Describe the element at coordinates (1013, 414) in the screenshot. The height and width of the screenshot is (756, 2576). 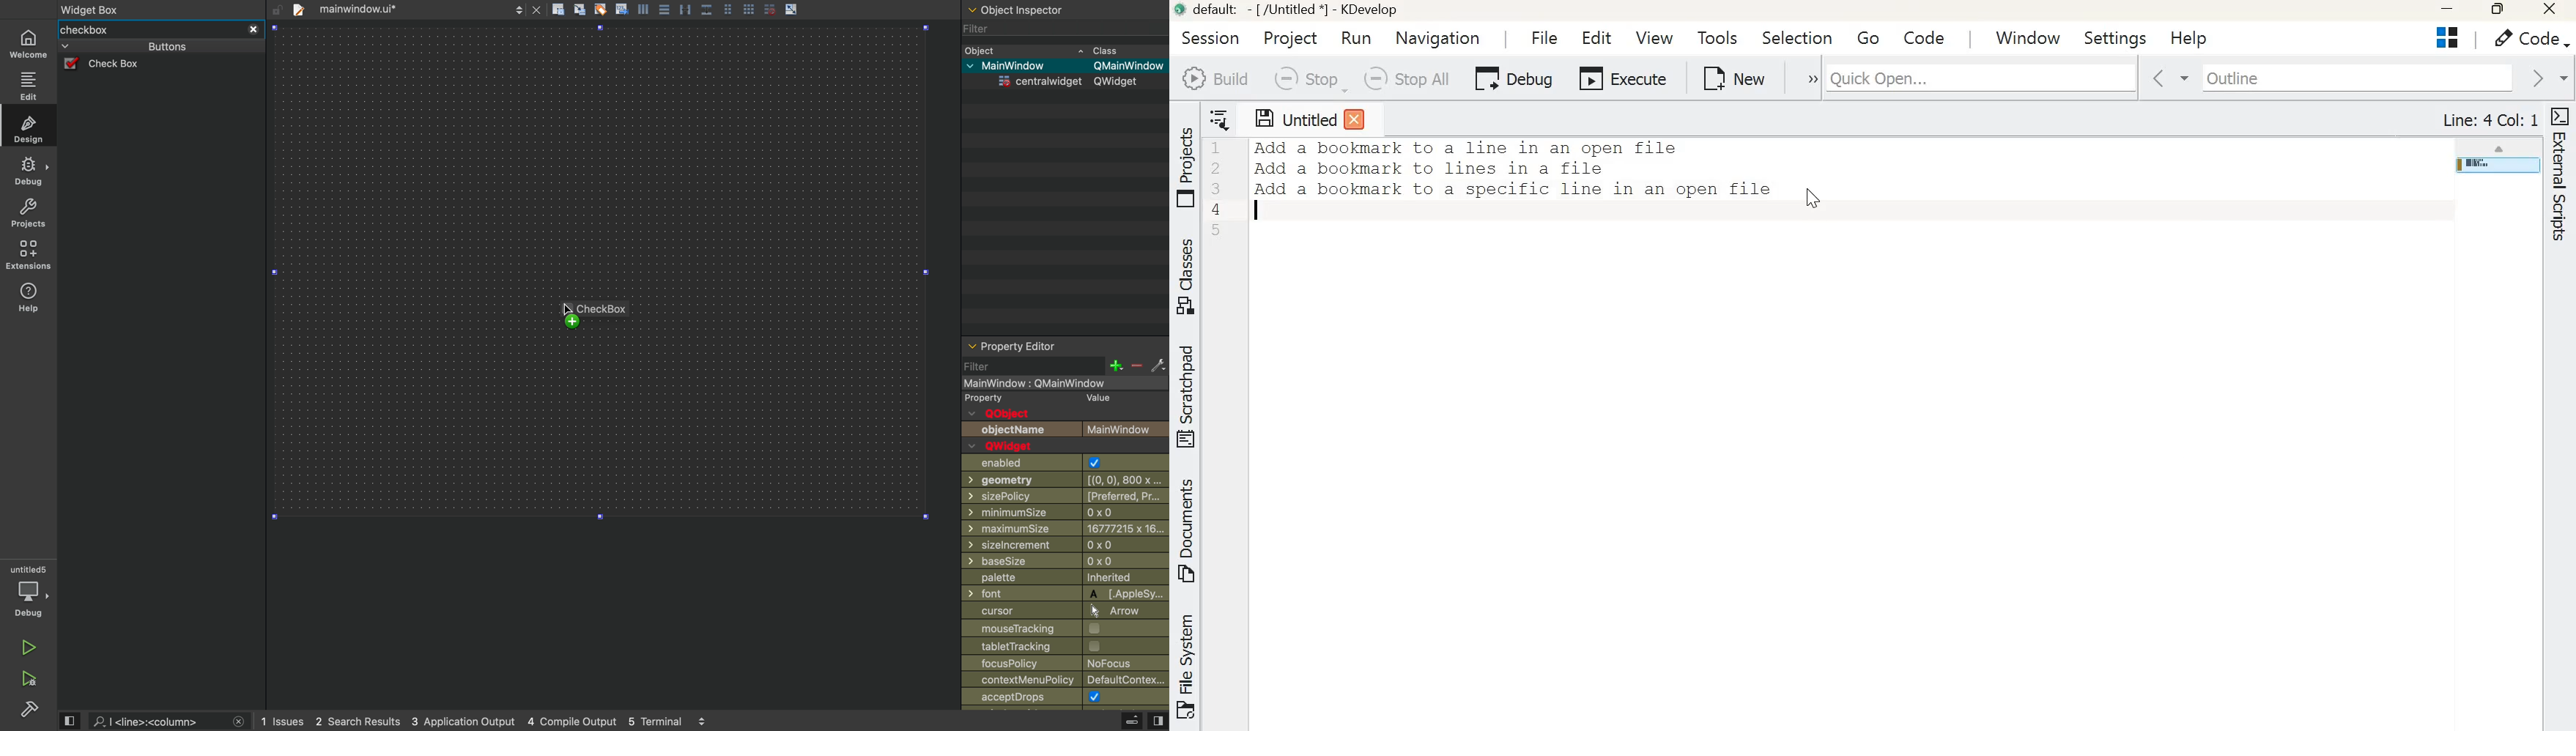
I see `qobject` at that location.